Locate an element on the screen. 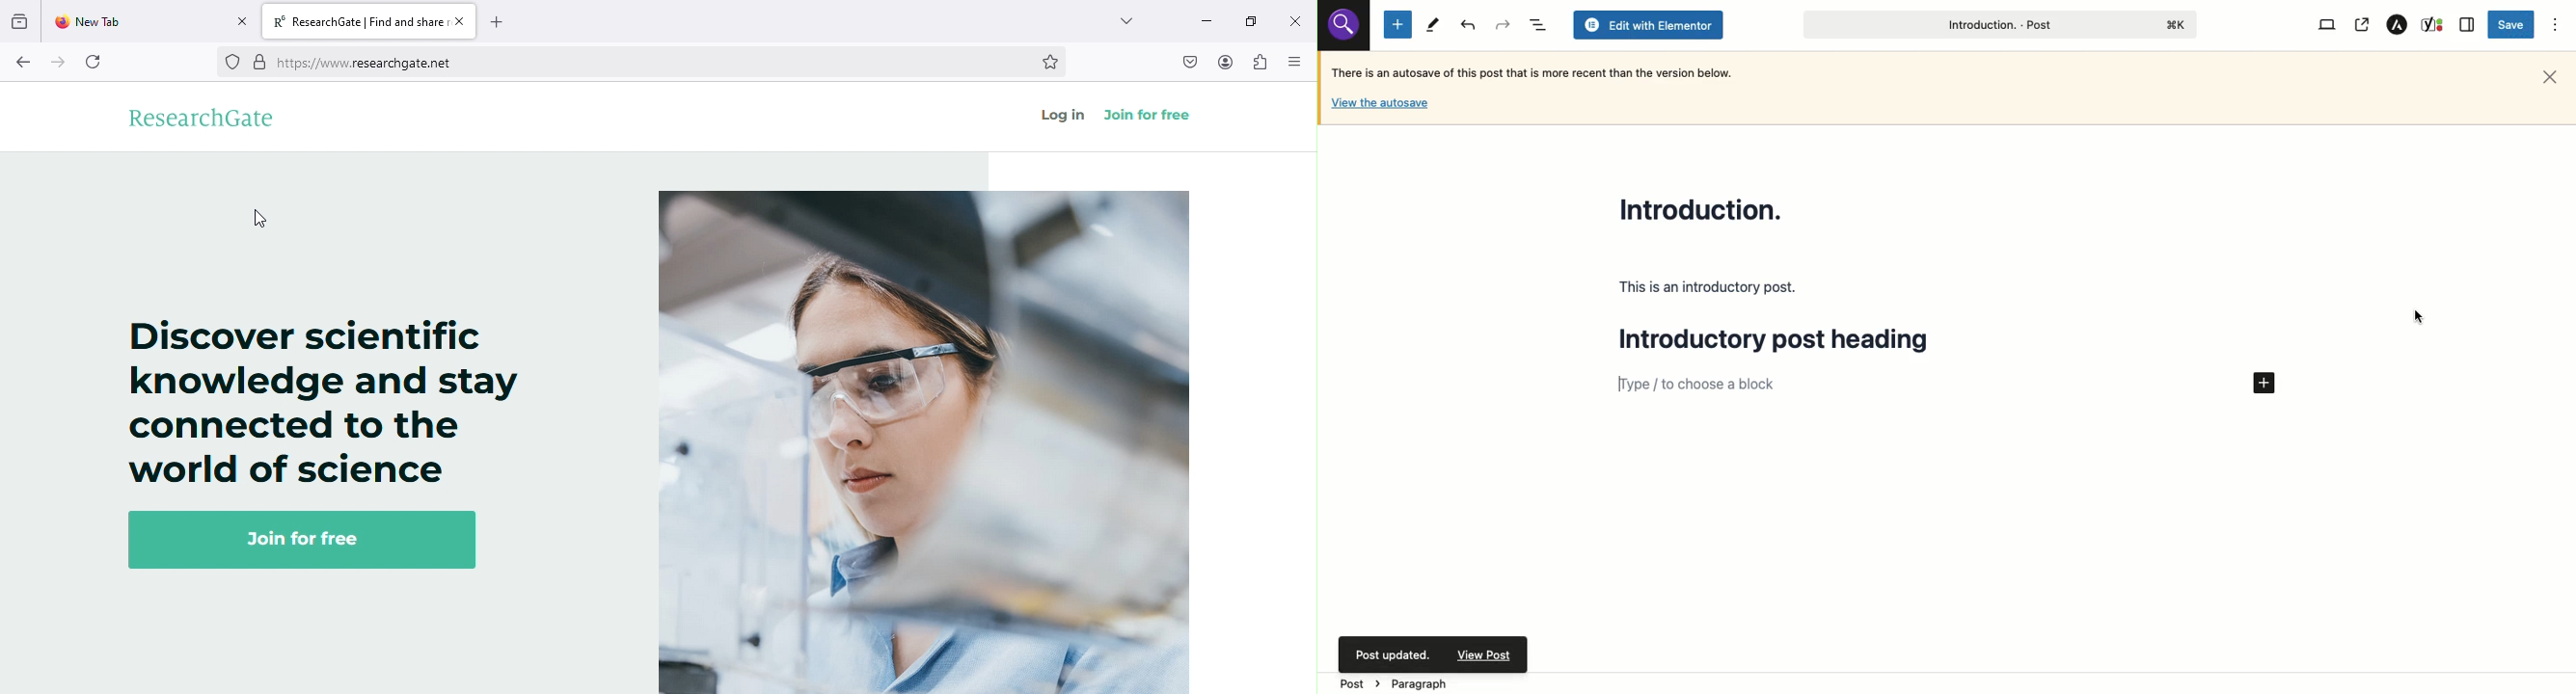 The height and width of the screenshot is (700, 2576). cursor is located at coordinates (260, 220).